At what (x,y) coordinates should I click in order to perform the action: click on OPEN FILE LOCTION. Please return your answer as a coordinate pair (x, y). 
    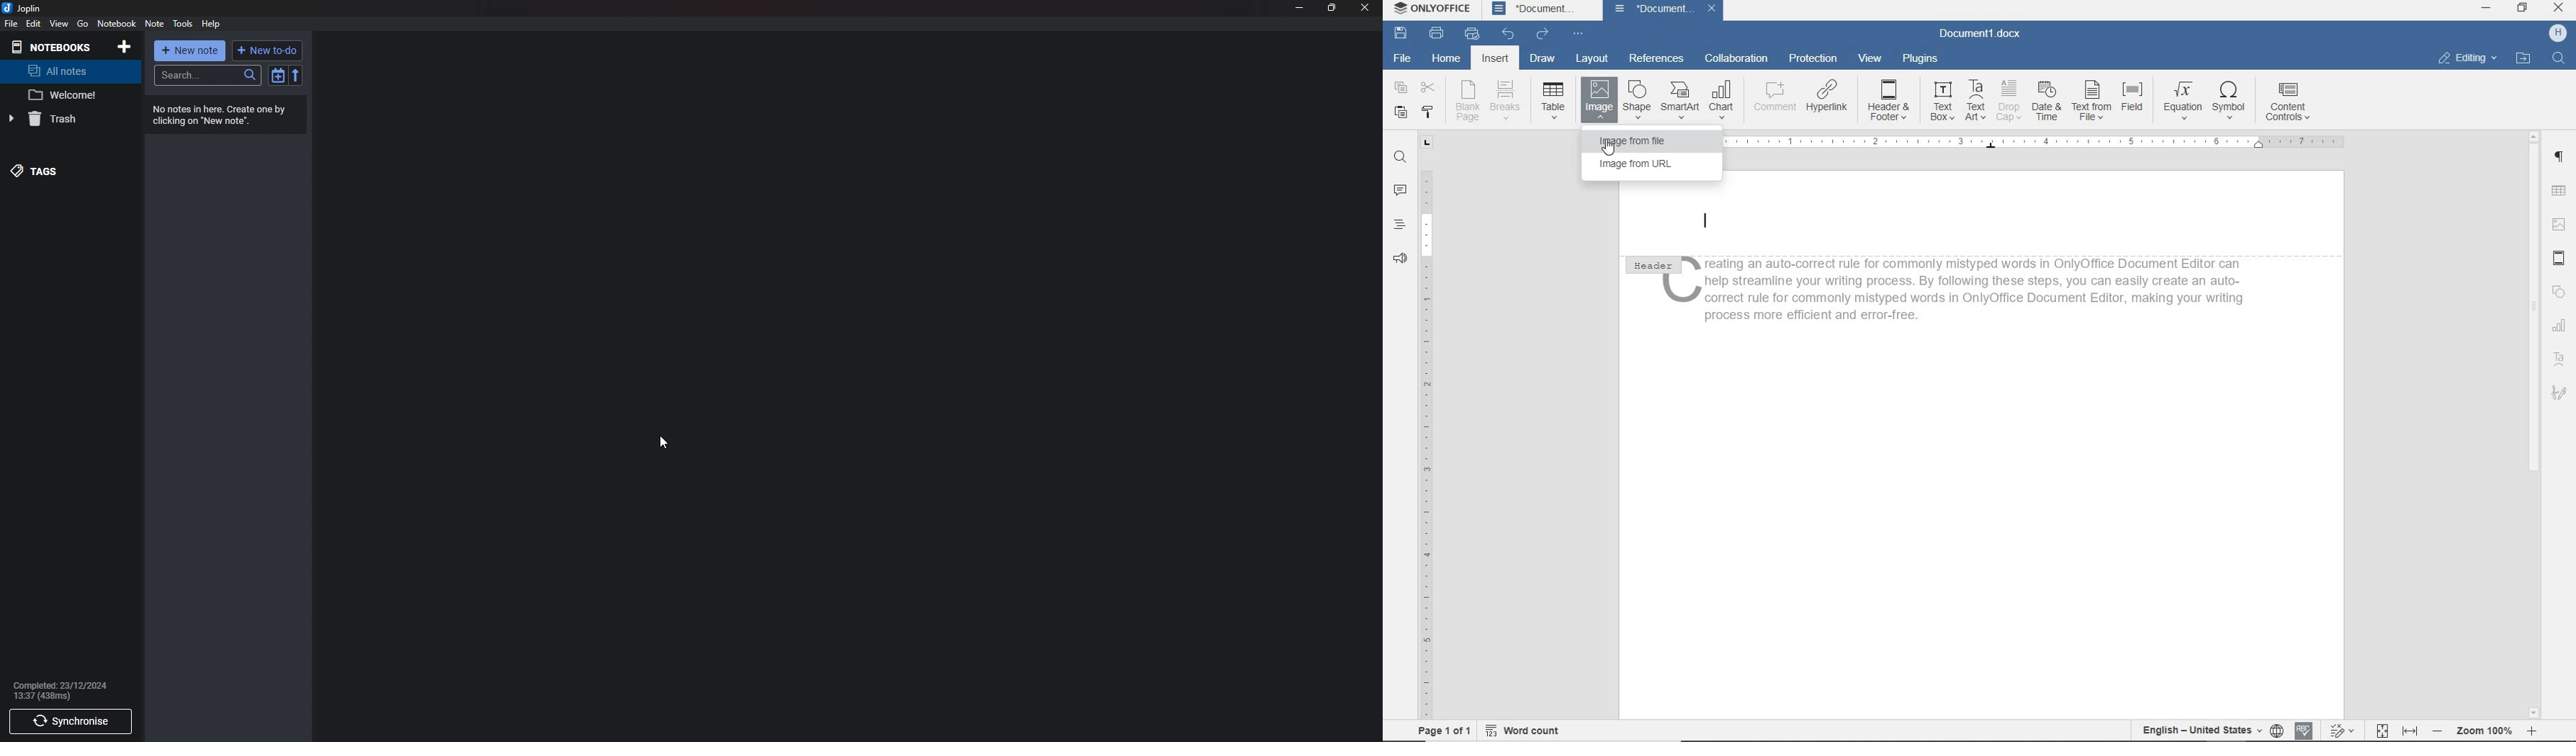
    Looking at the image, I should click on (2524, 59).